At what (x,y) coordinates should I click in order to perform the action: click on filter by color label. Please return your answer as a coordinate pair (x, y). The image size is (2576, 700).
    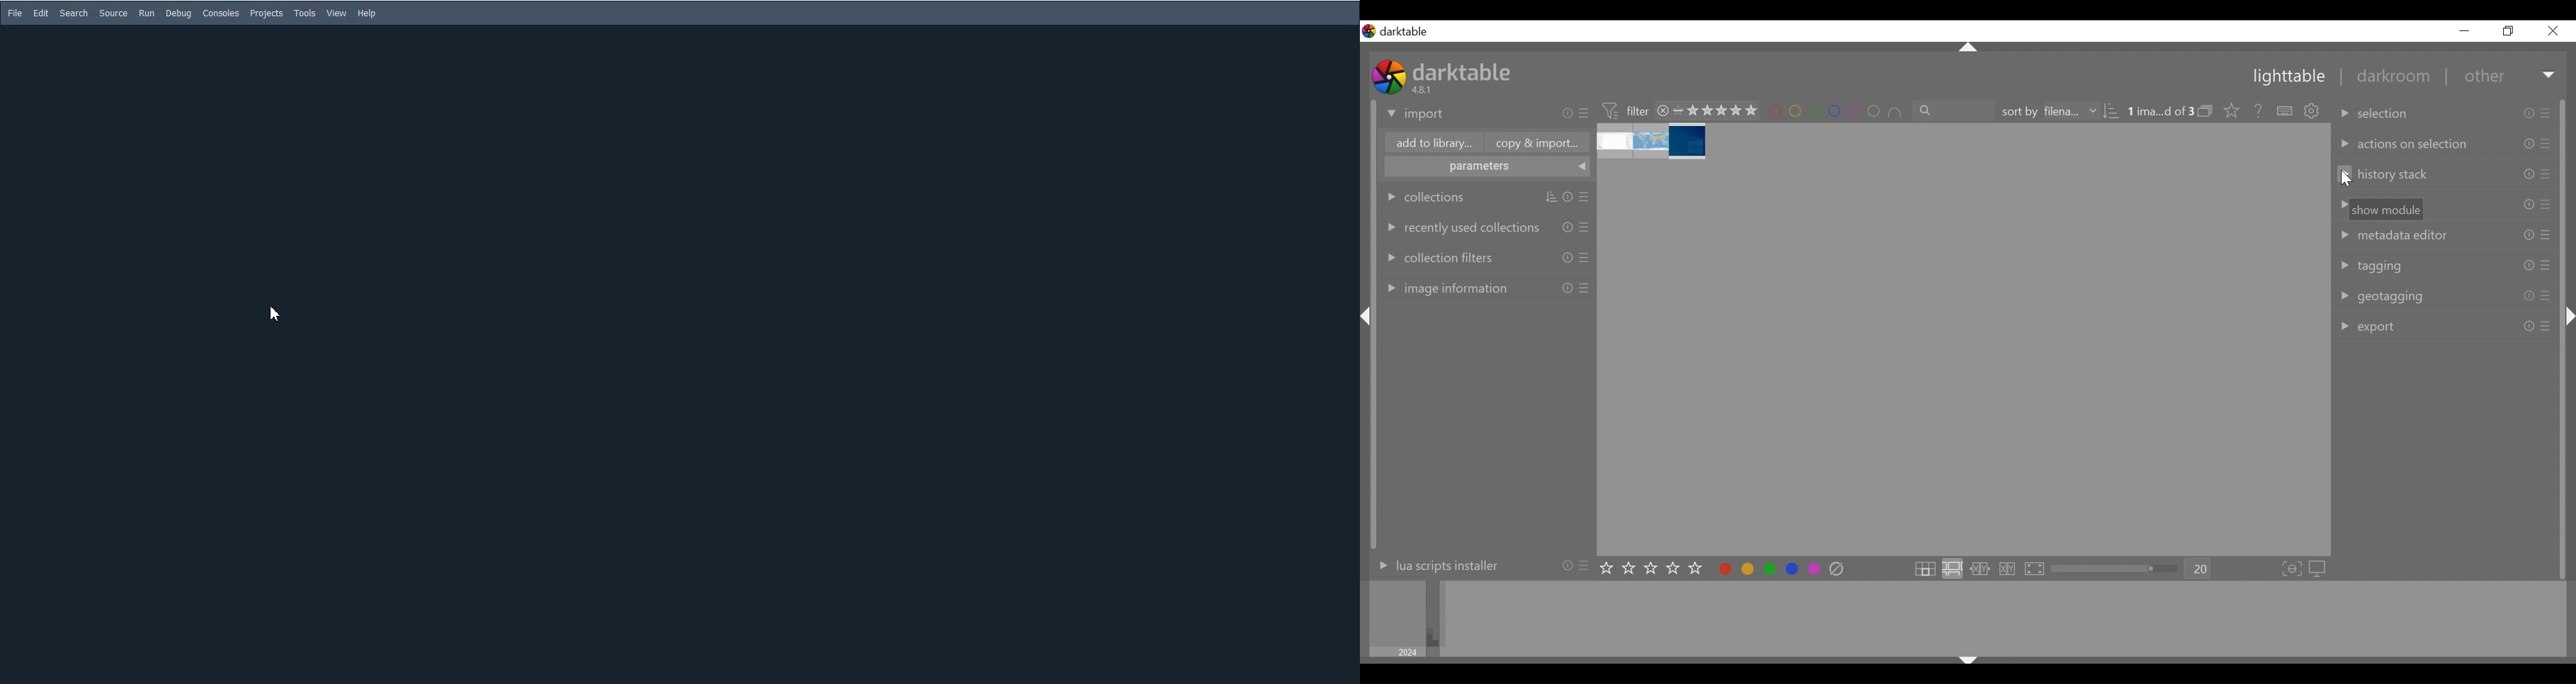
    Looking at the image, I should click on (1836, 112).